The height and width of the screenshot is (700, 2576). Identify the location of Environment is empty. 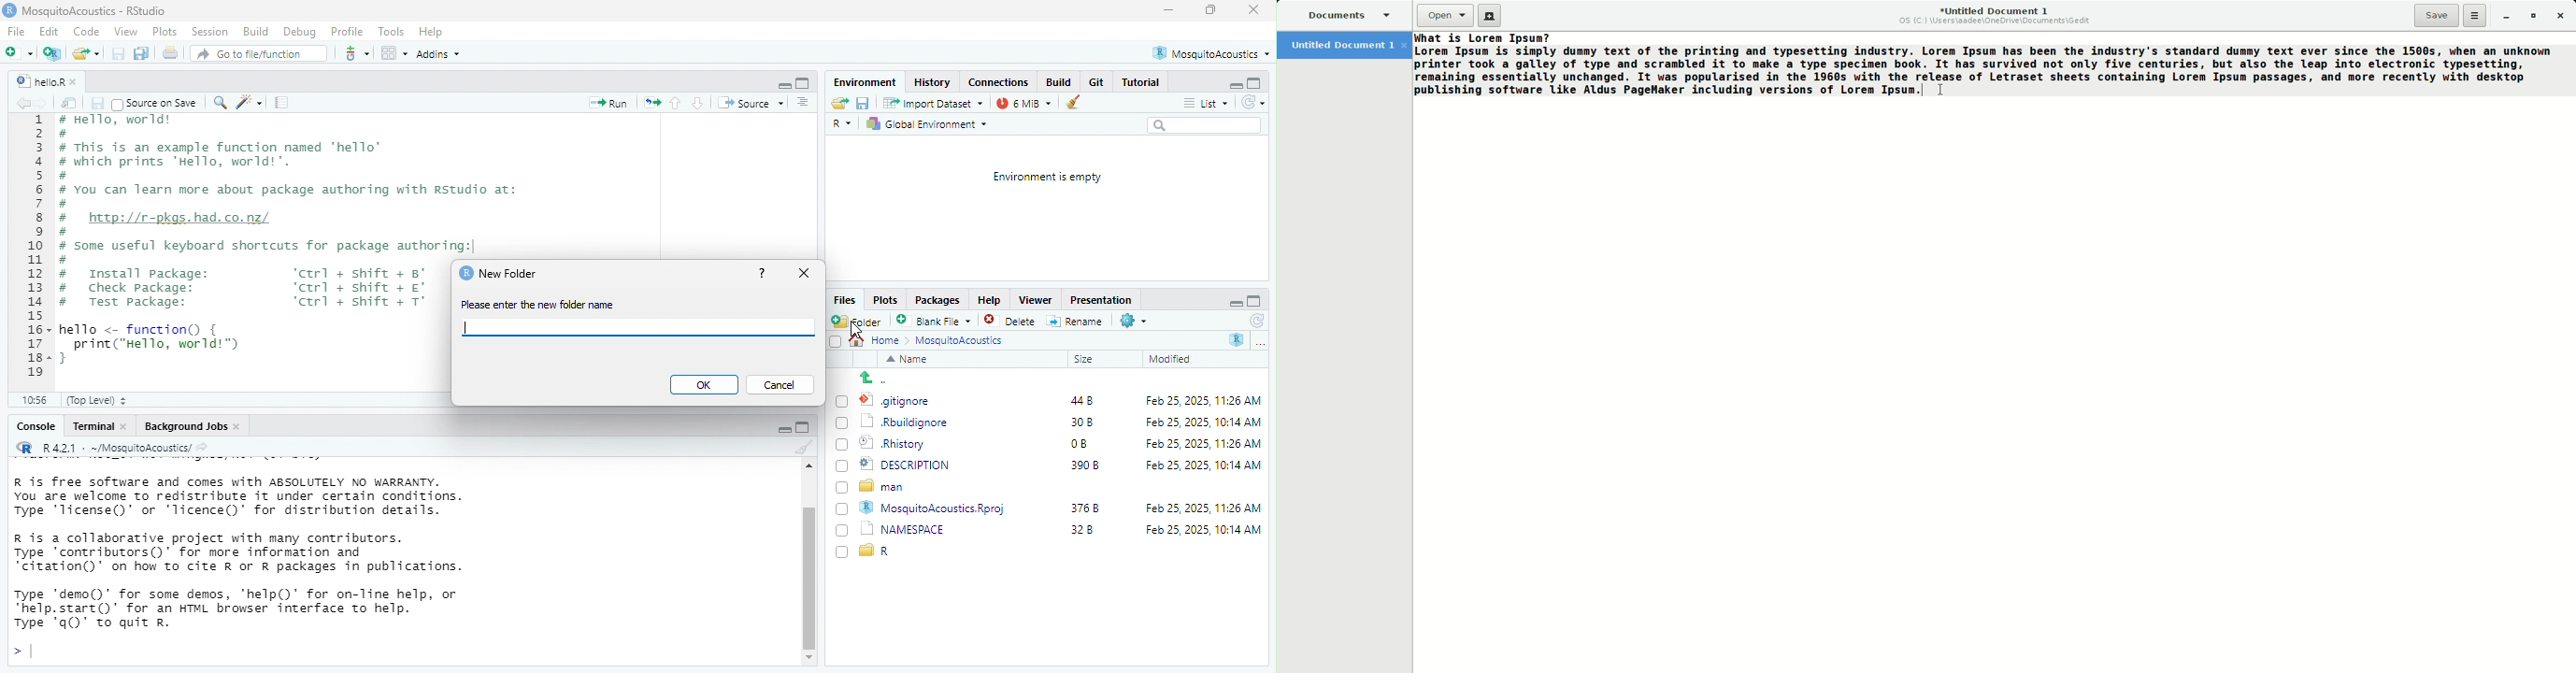
(1040, 178).